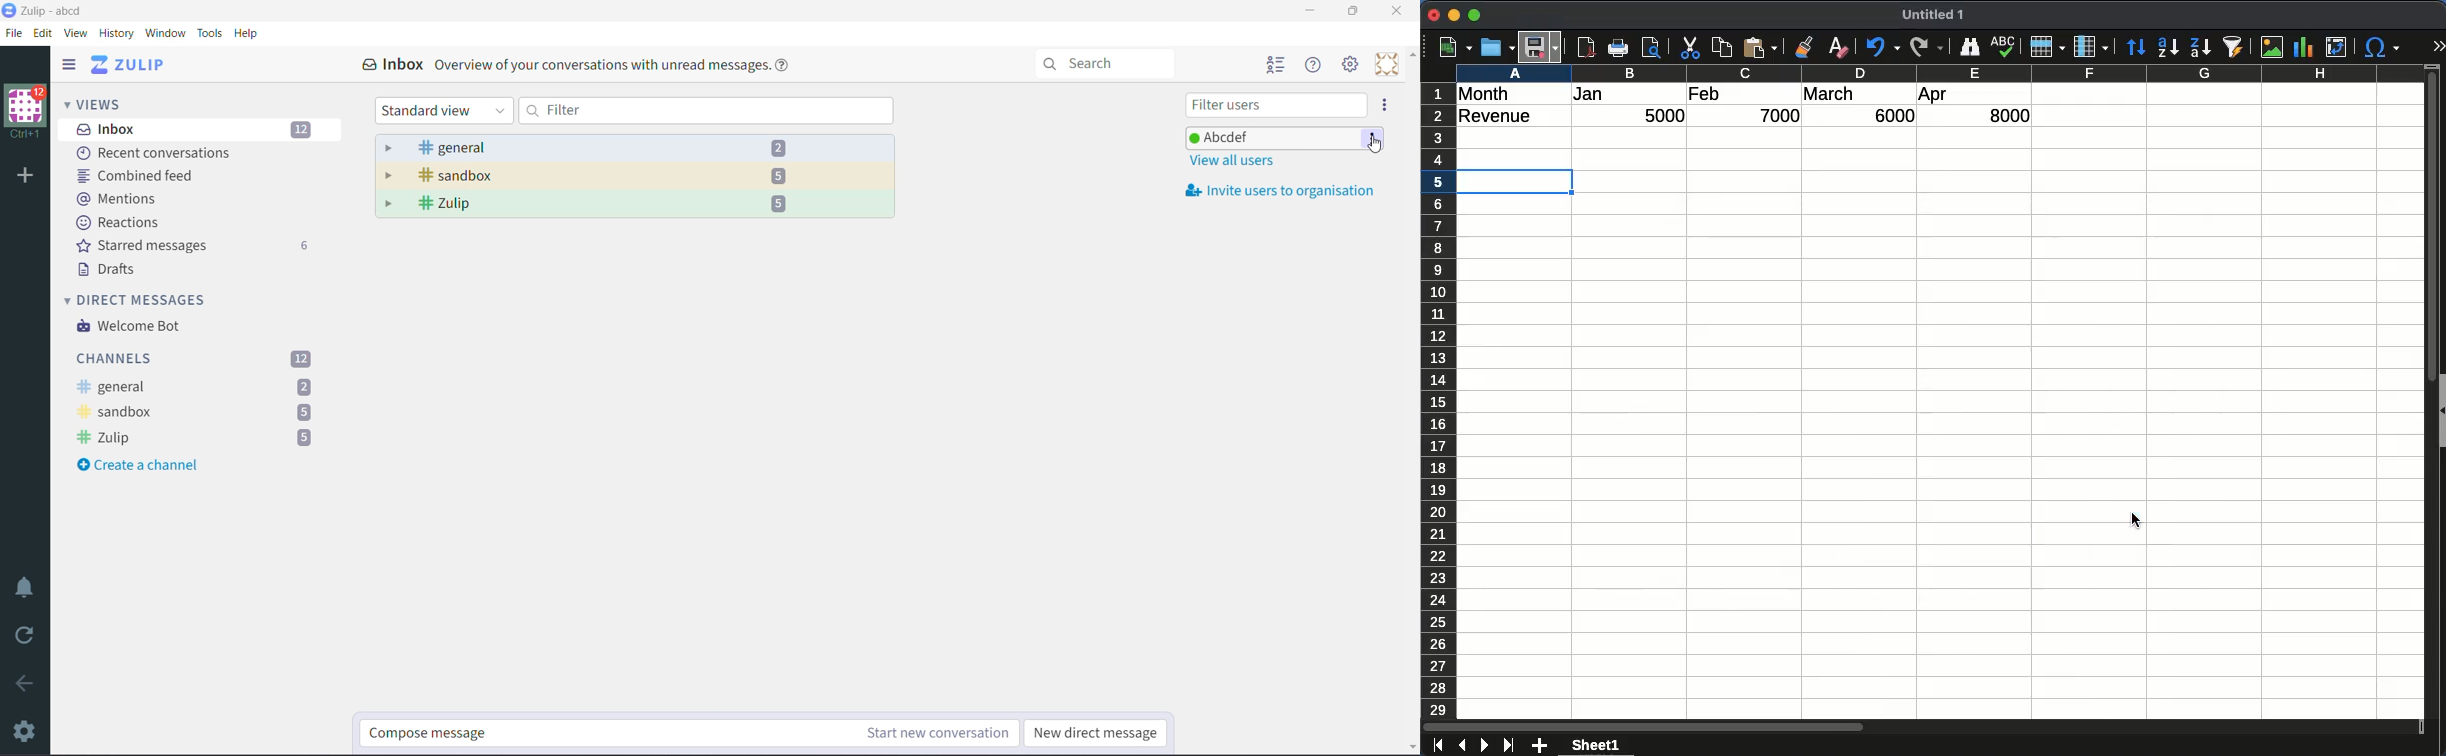  I want to click on Reload, so click(26, 639).